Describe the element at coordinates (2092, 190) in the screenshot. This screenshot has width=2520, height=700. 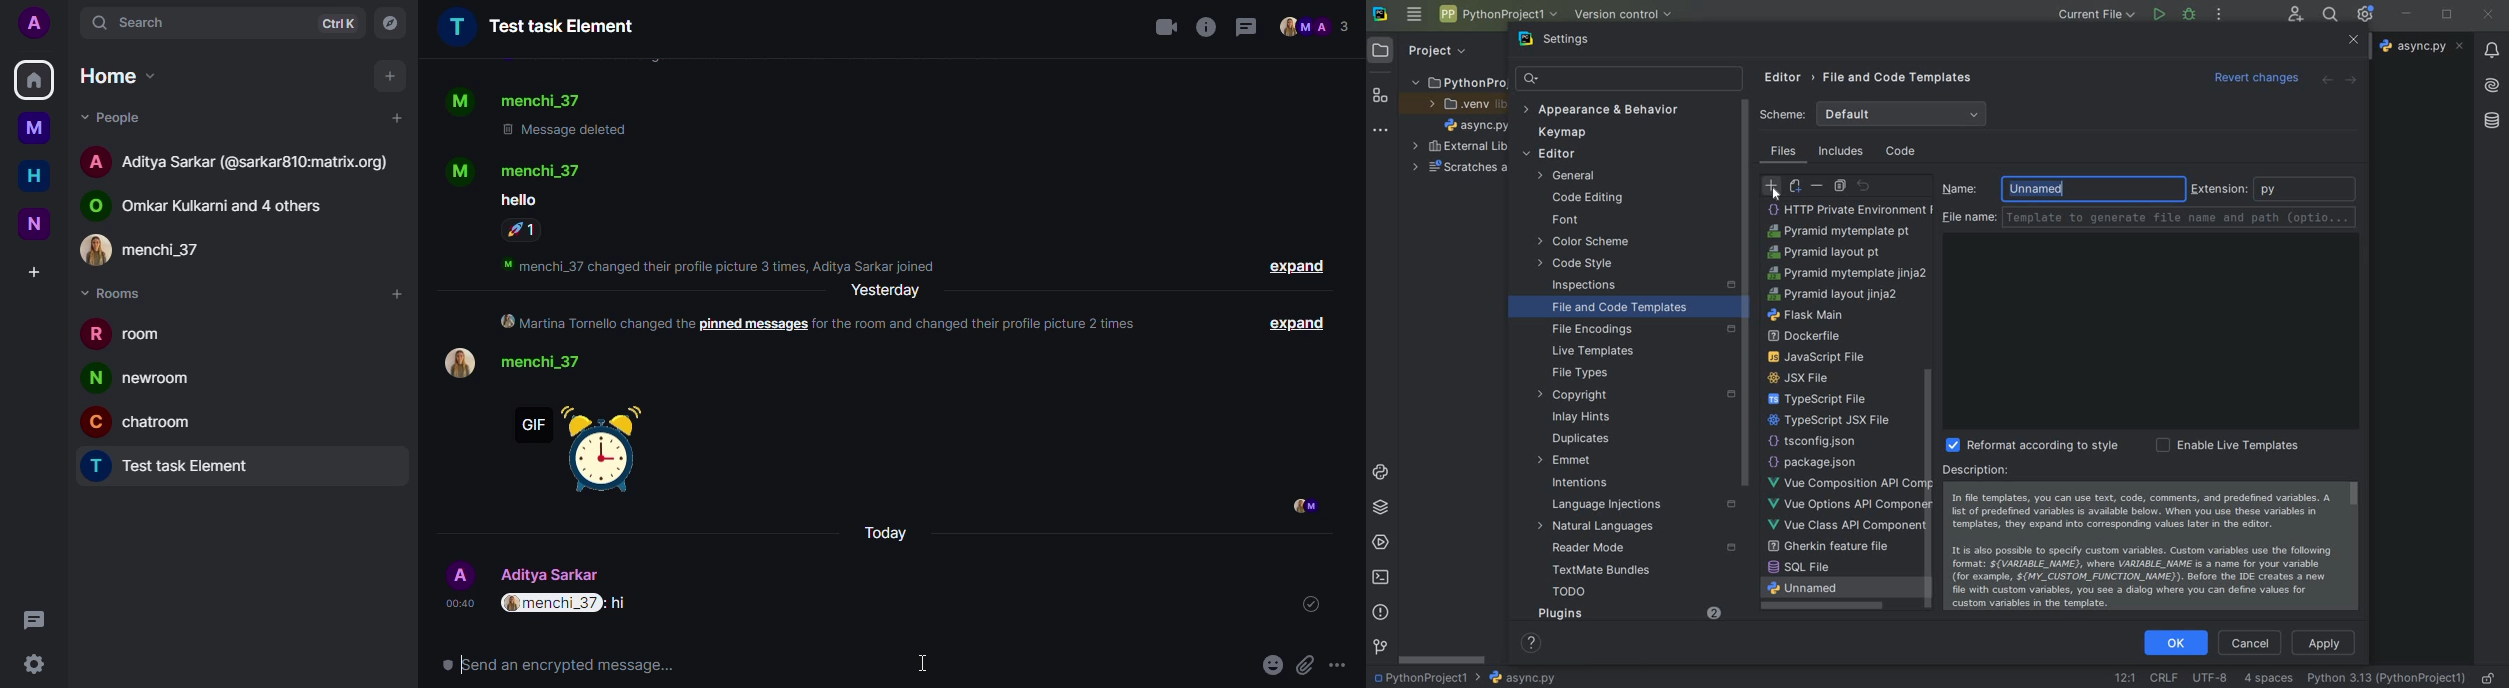
I see `name field` at that location.